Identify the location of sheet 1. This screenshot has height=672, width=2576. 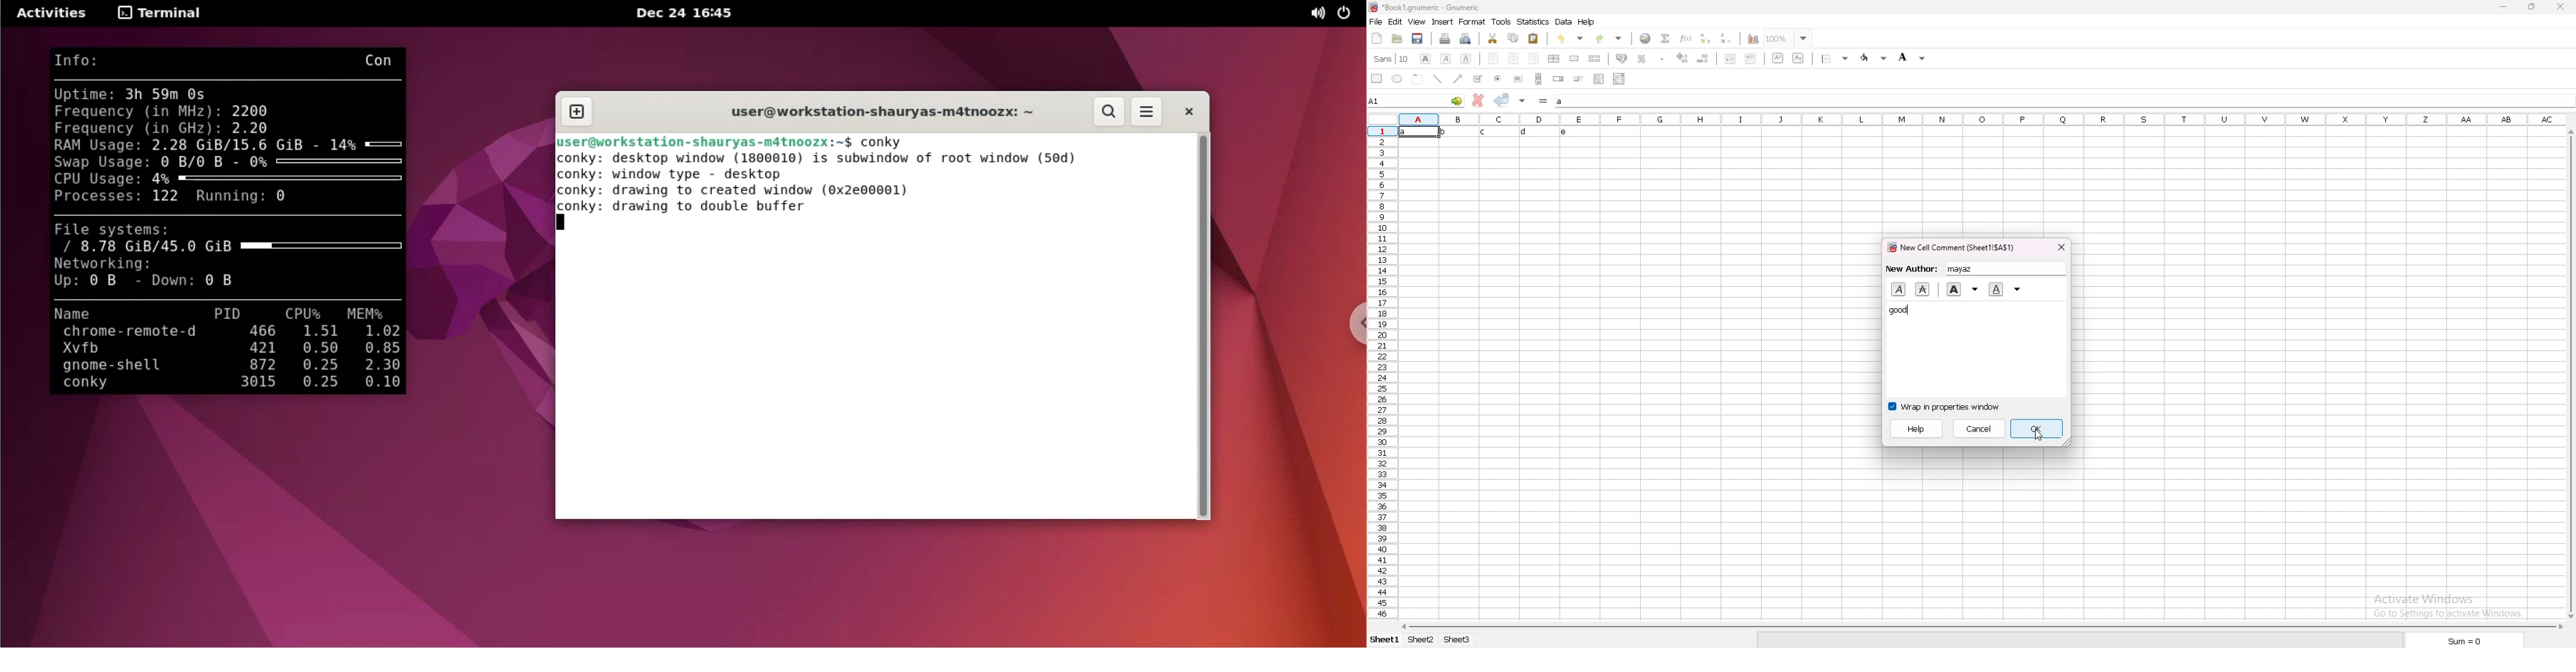
(1385, 639).